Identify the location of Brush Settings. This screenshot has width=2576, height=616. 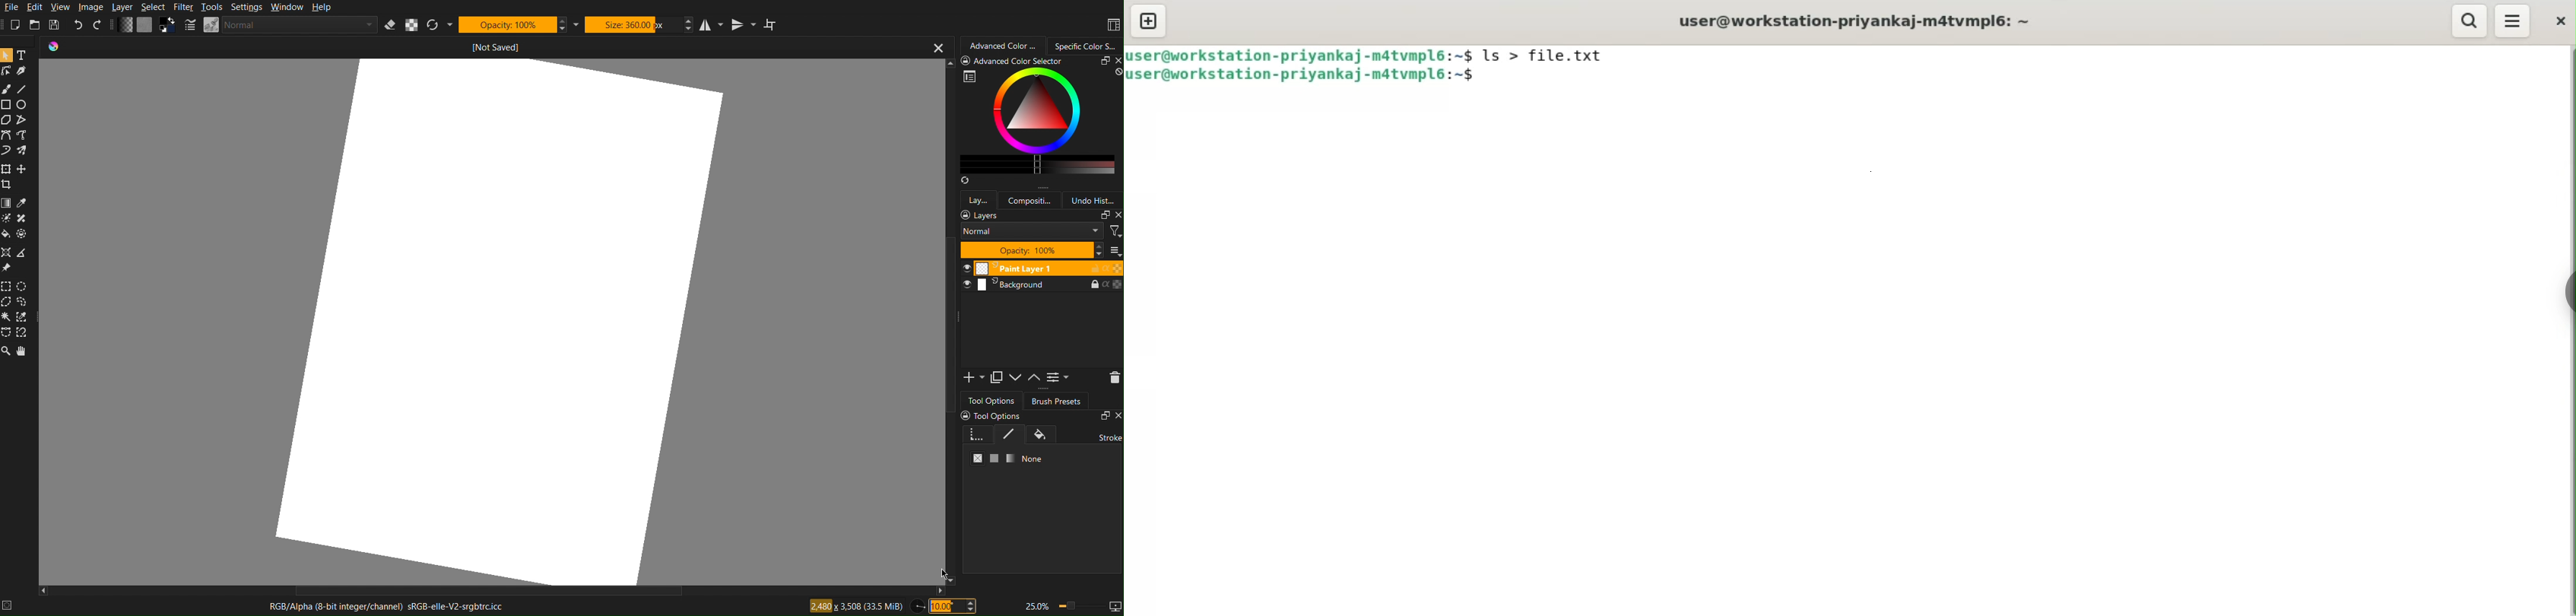
(279, 26).